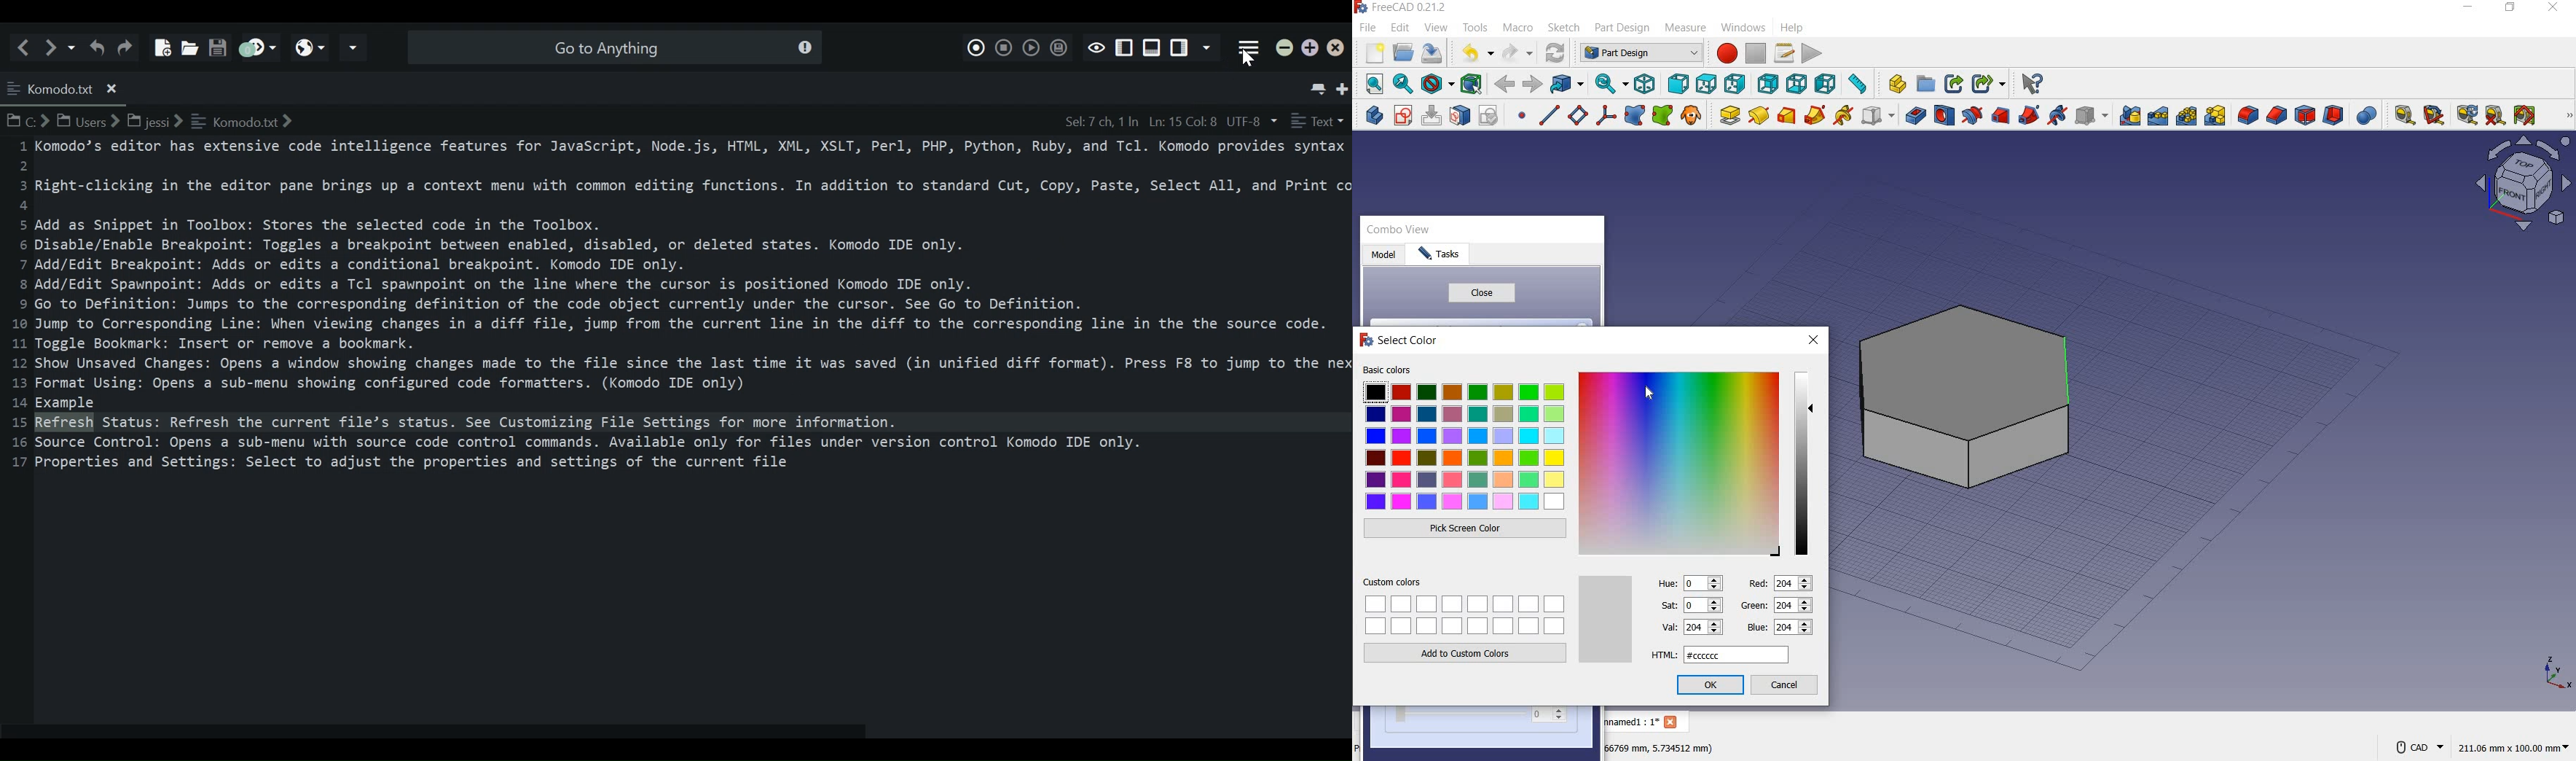 The height and width of the screenshot is (784, 2576). Describe the element at coordinates (2495, 116) in the screenshot. I see `clear all` at that location.